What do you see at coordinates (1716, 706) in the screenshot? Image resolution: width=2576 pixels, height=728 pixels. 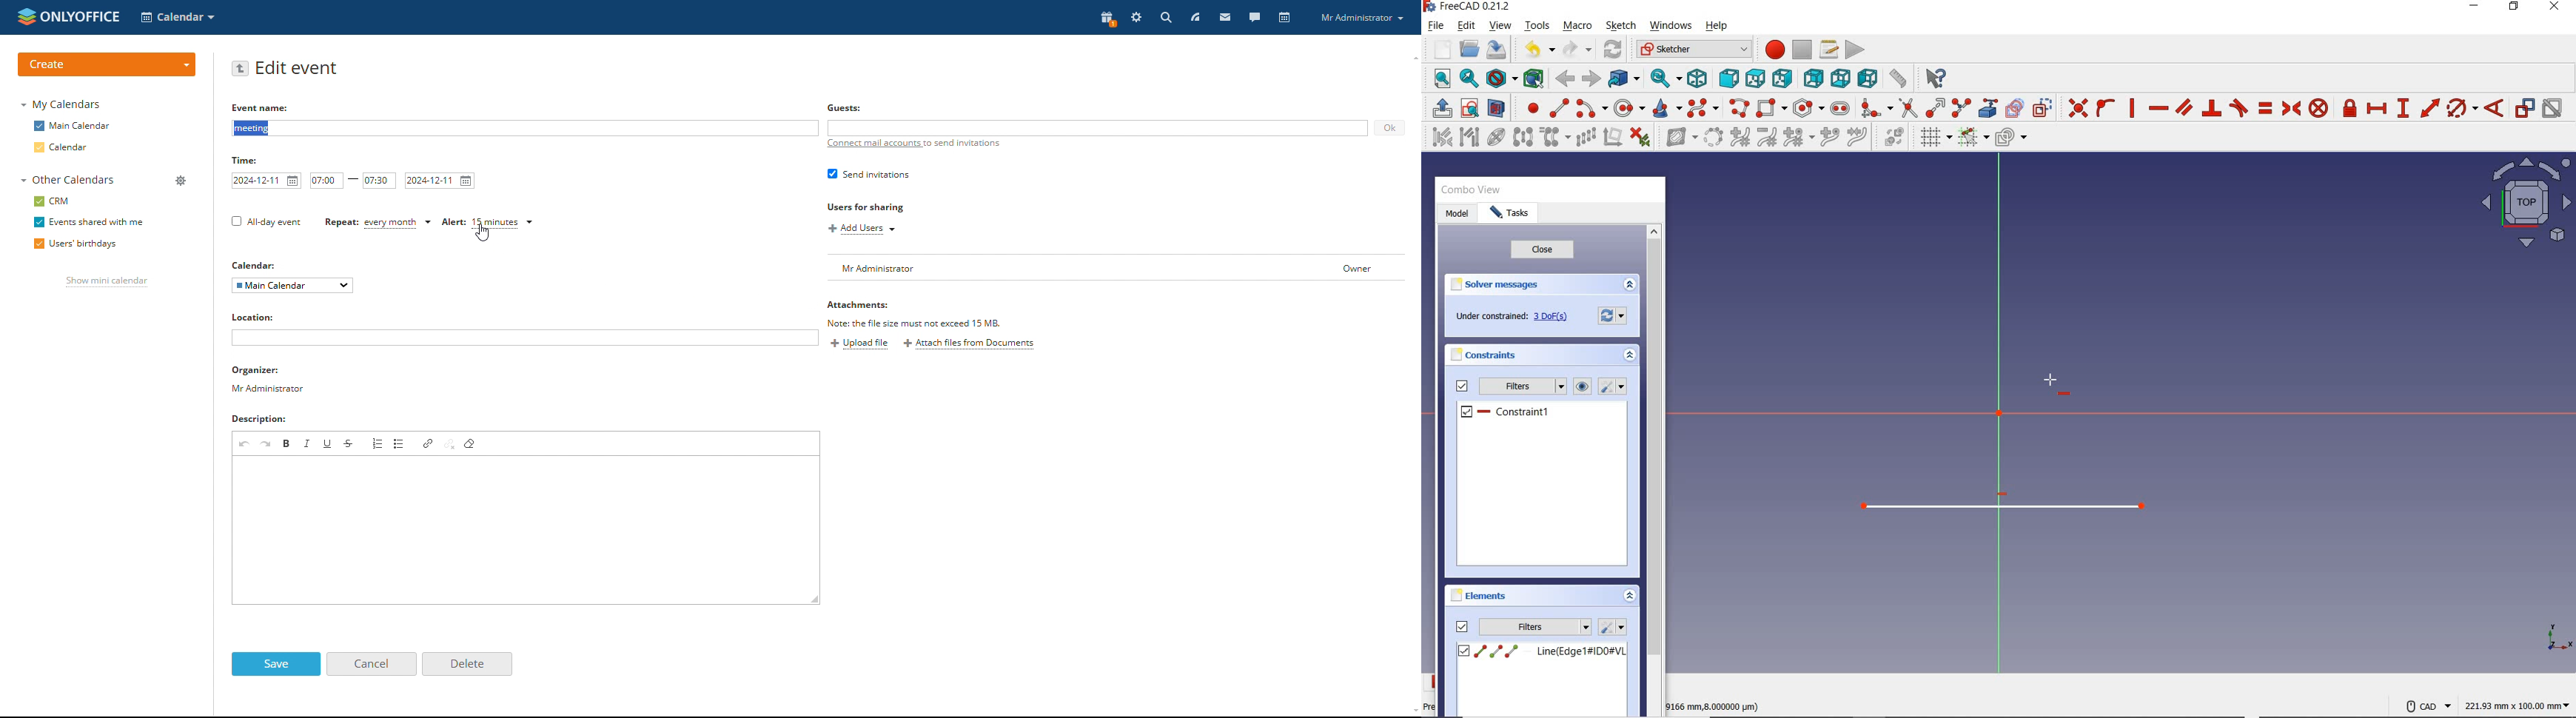 I see `Numbers` at bounding box center [1716, 706].